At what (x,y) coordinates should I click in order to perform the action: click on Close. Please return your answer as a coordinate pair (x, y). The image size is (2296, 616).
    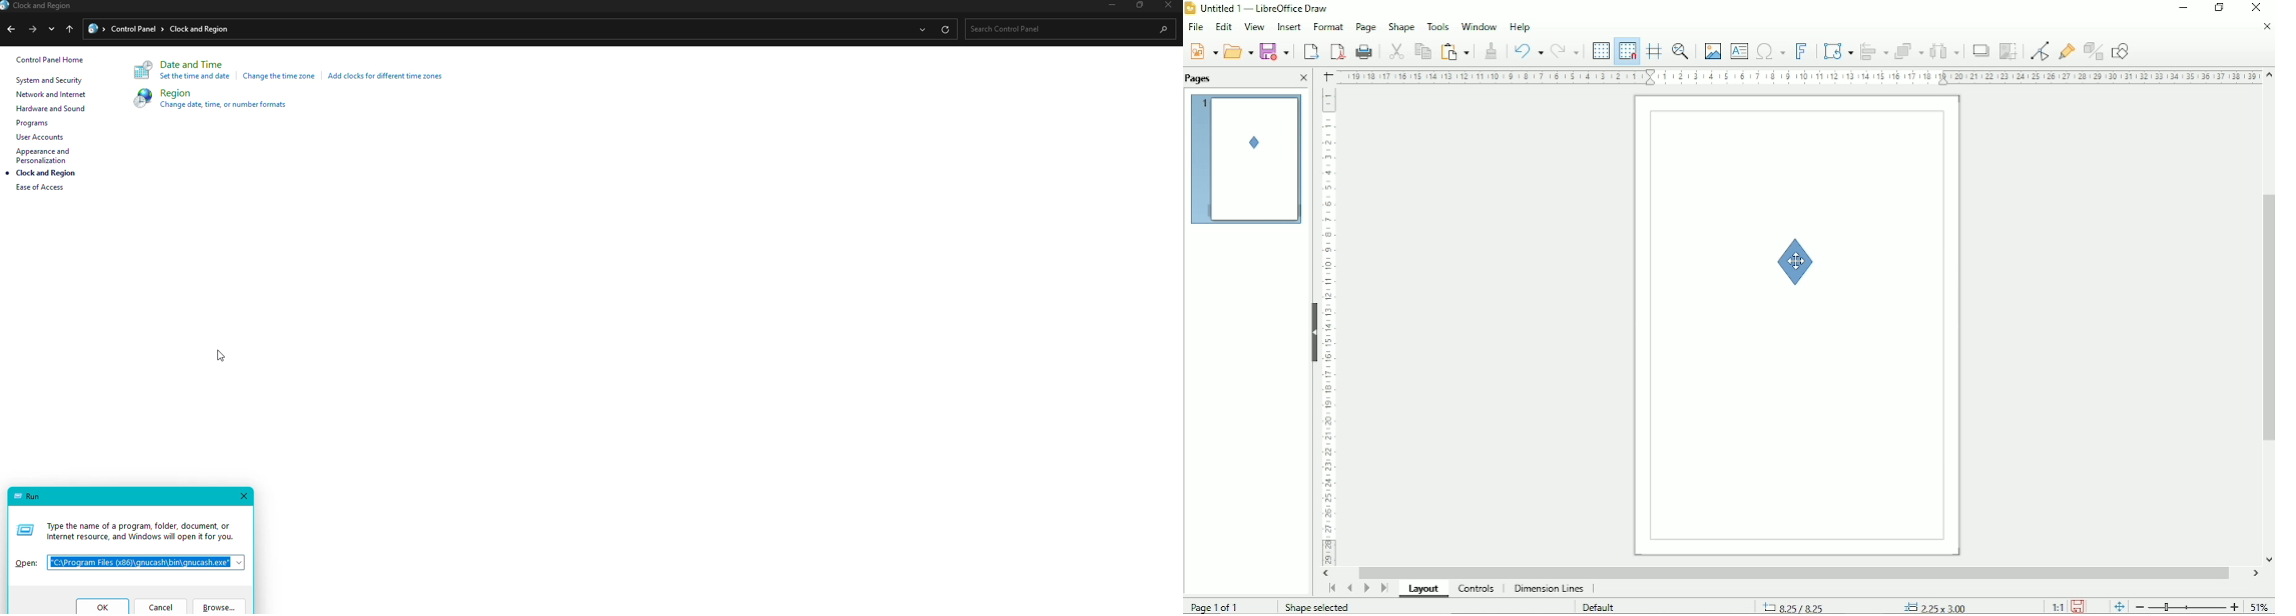
    Looking at the image, I should click on (2265, 27).